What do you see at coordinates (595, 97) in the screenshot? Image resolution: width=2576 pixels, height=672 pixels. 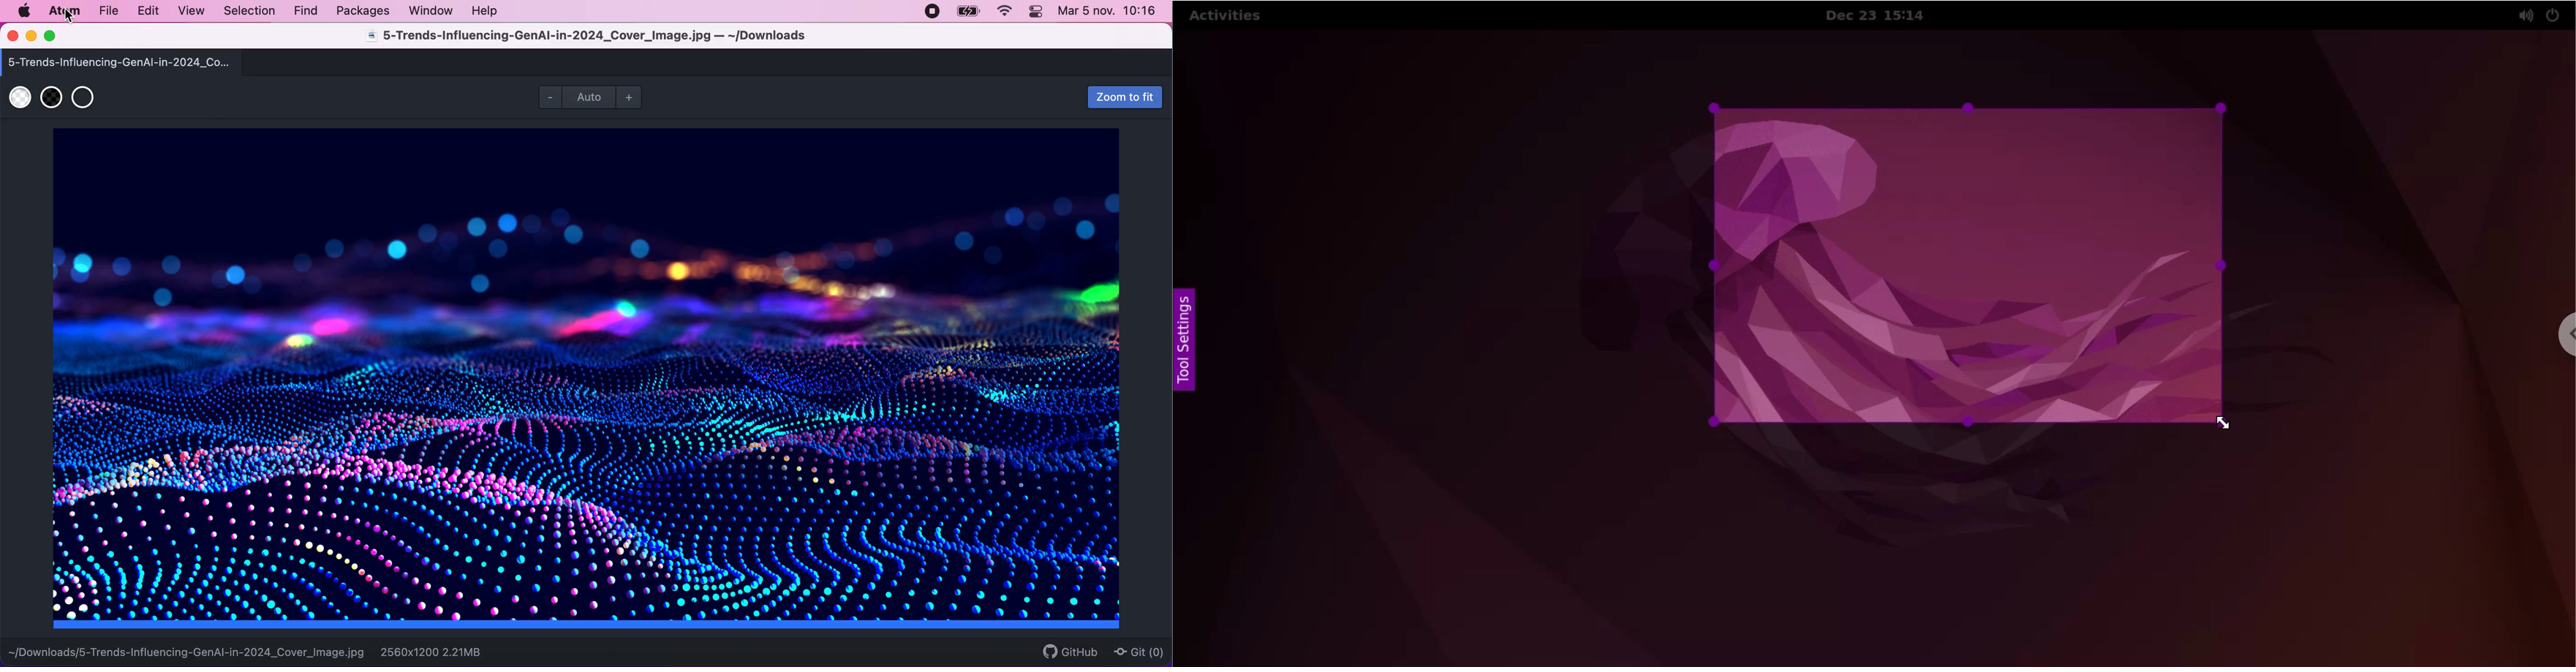 I see `zoom` at bounding box center [595, 97].